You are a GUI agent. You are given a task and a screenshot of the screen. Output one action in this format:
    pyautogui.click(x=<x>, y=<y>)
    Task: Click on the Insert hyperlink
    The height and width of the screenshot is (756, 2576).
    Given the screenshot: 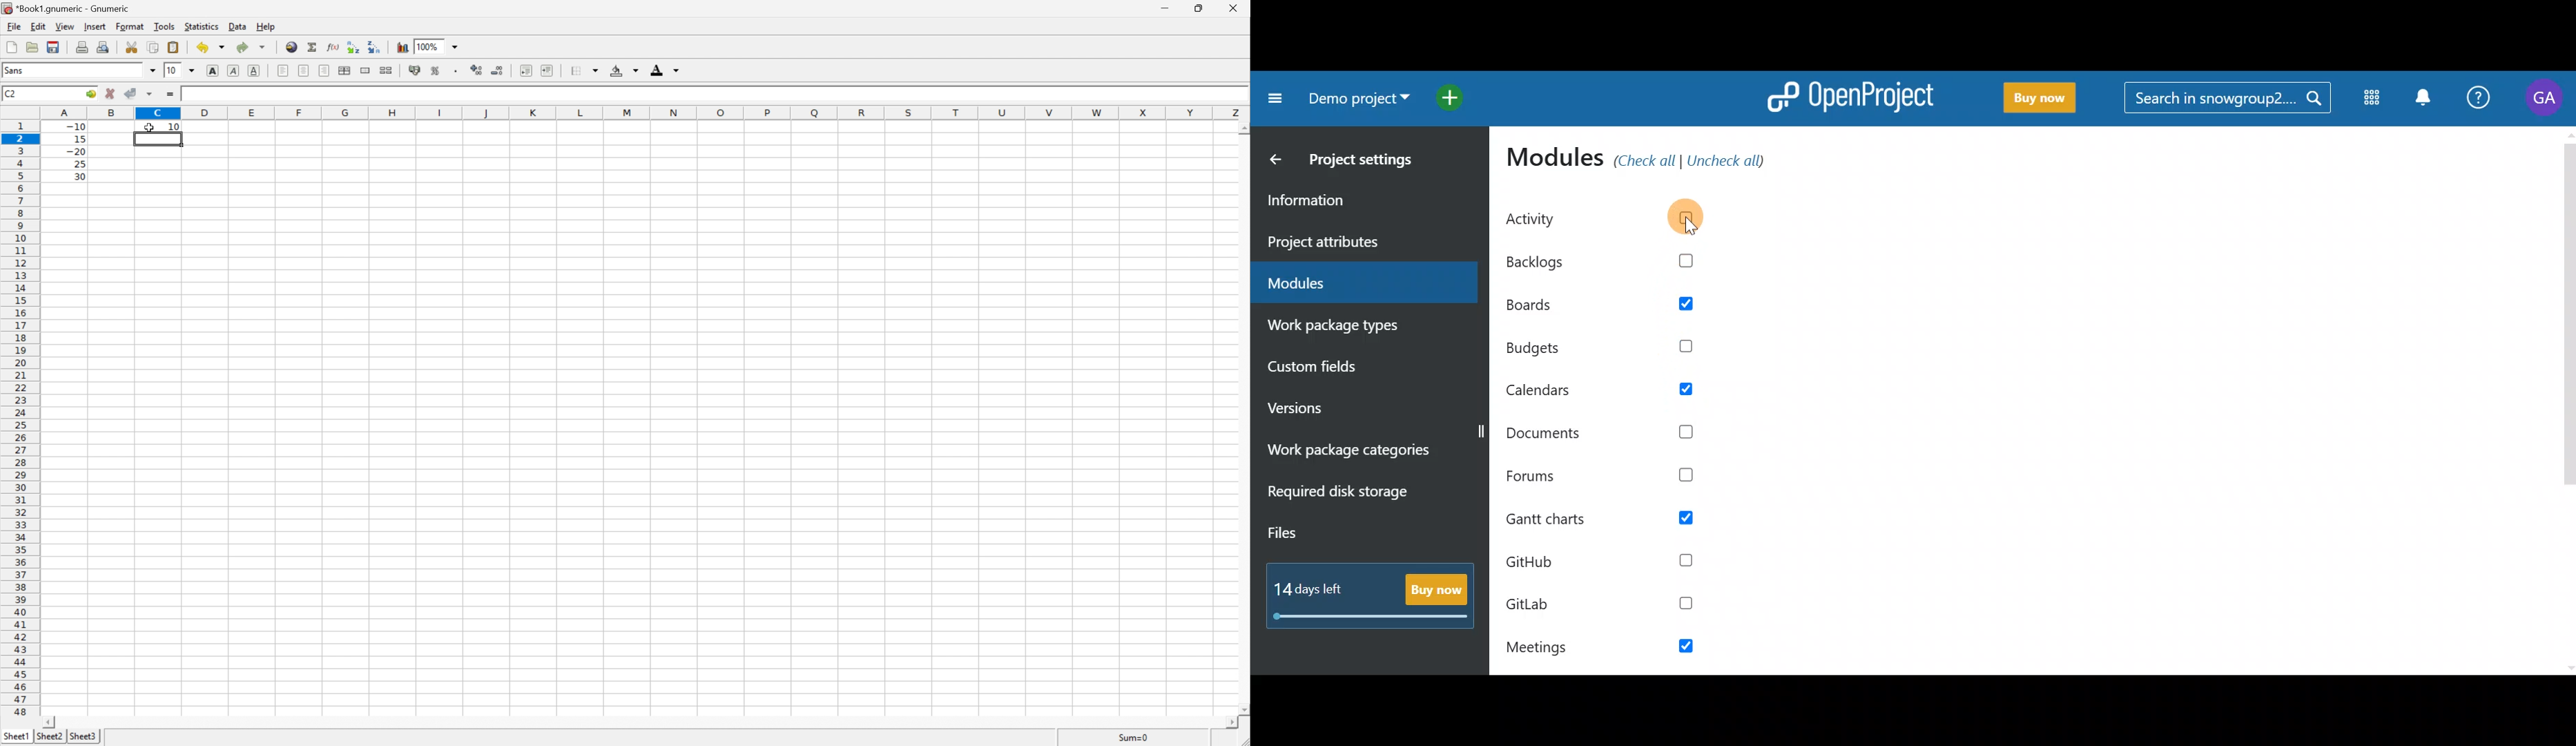 What is the action you would take?
    pyautogui.click(x=290, y=46)
    